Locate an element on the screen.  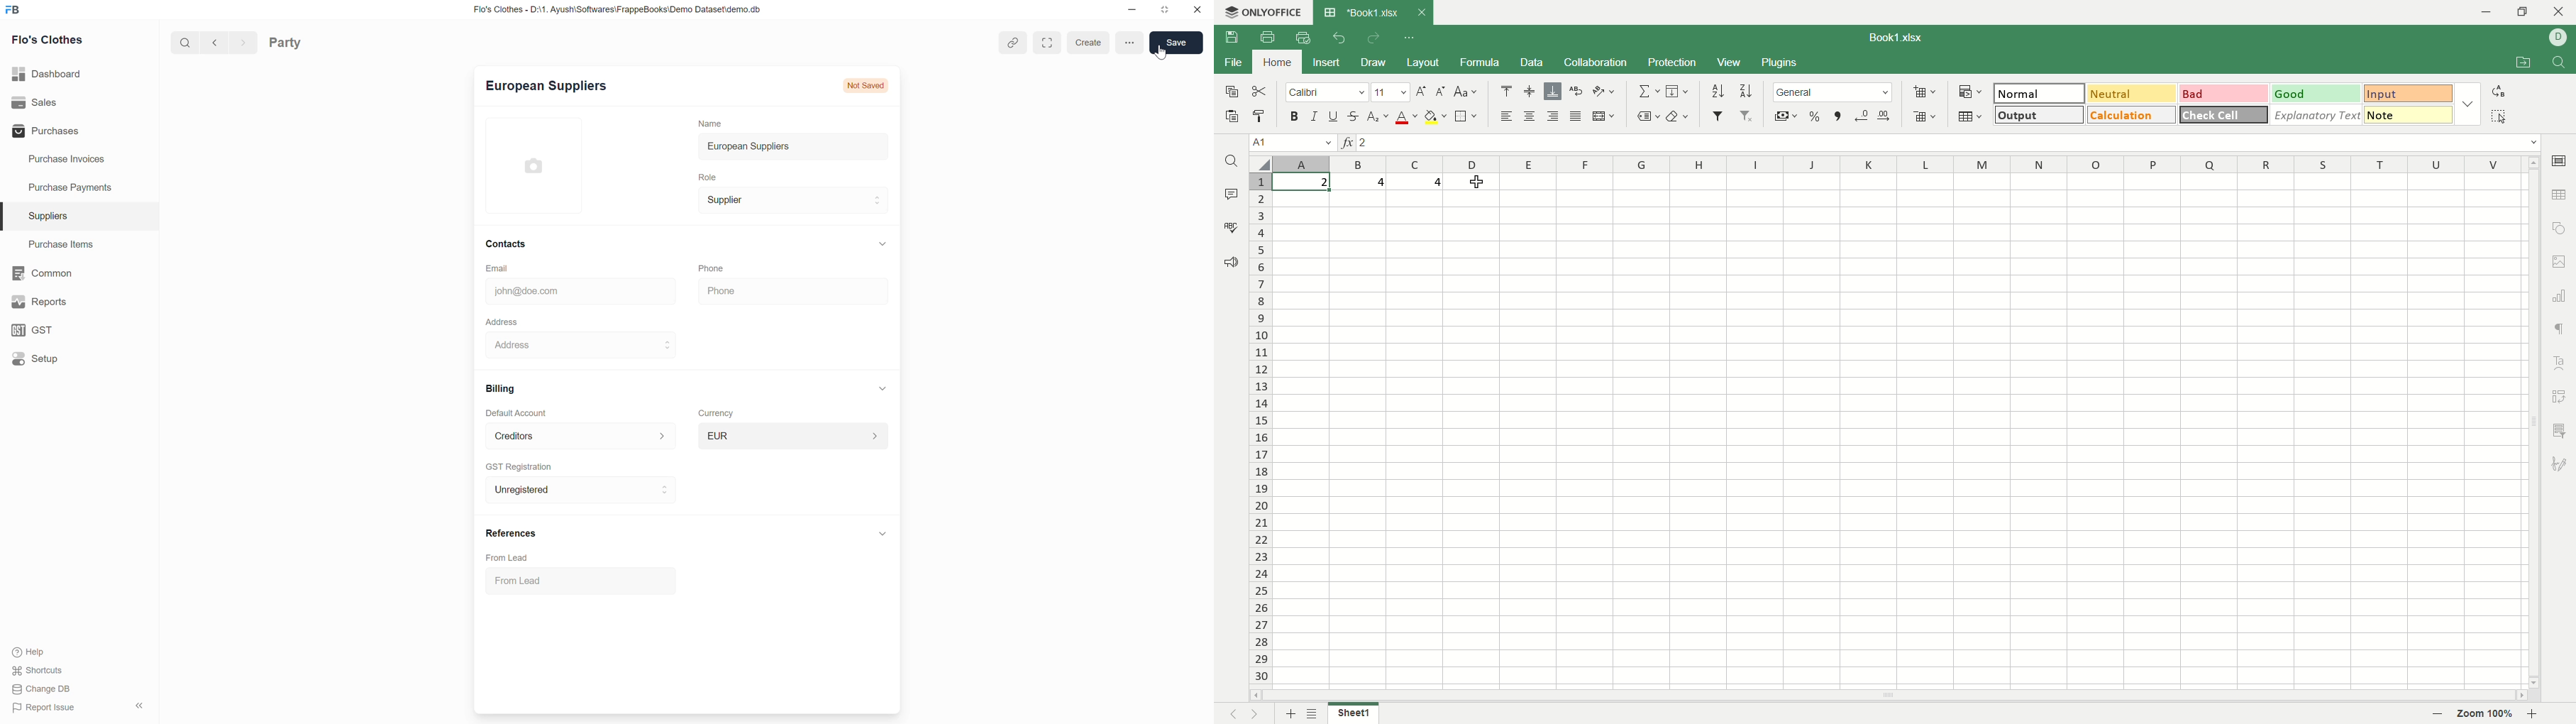
feedback and support is located at coordinates (1232, 262).